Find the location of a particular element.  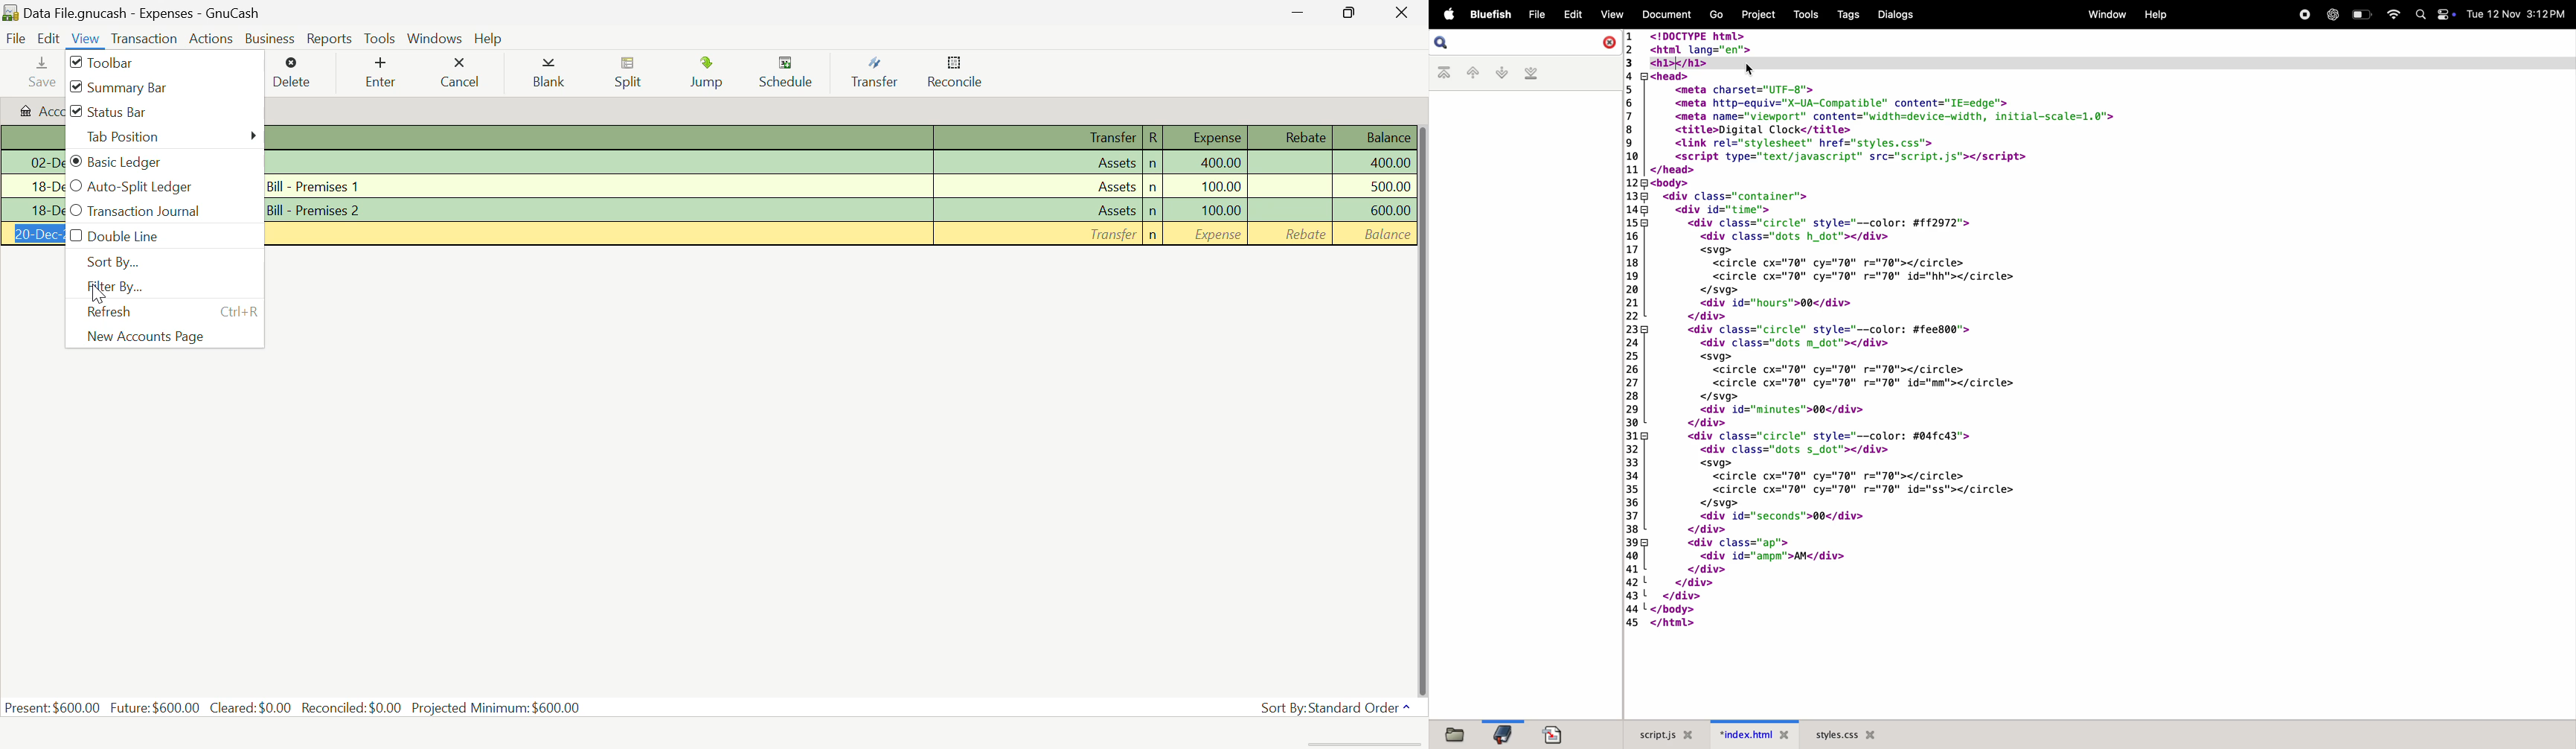

code using html, css, javascript to build a digital clock. The code contains <head> that has a <title> <link> and <script type>. <Body> contains different <id> and <class> is located at coordinates (2098, 375).